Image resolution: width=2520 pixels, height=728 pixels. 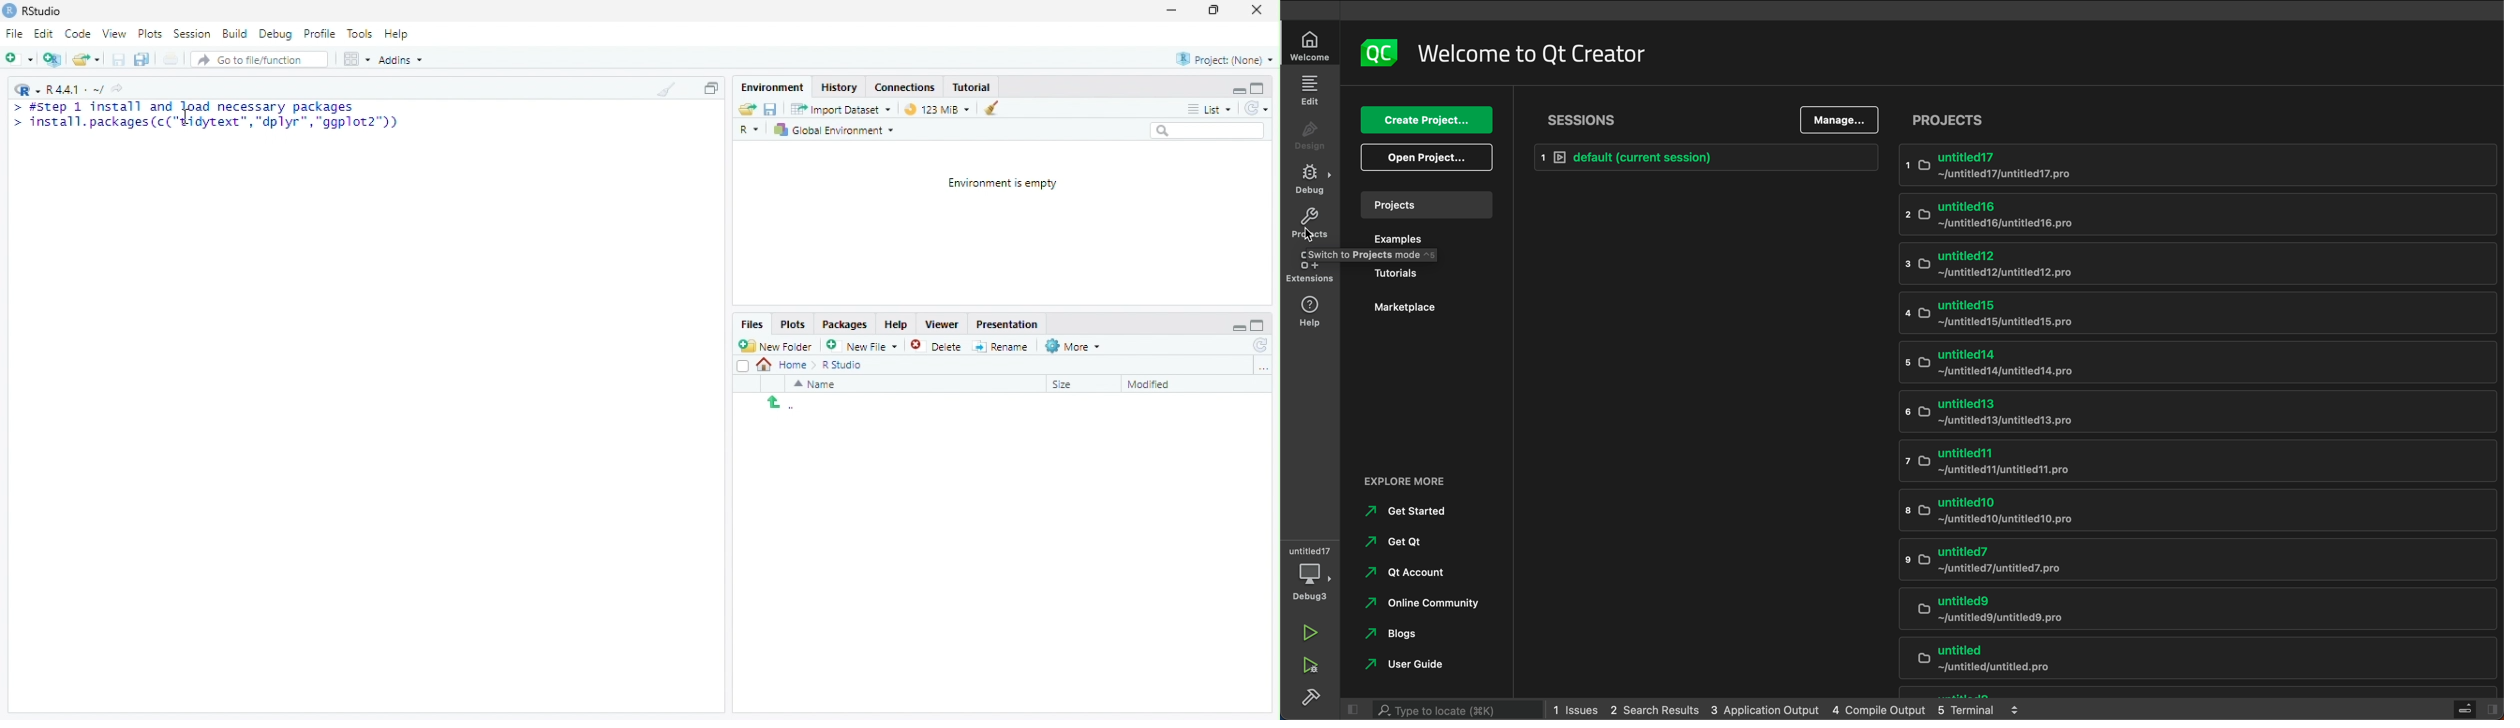 What do you see at coordinates (845, 325) in the screenshot?
I see `Packages` at bounding box center [845, 325].